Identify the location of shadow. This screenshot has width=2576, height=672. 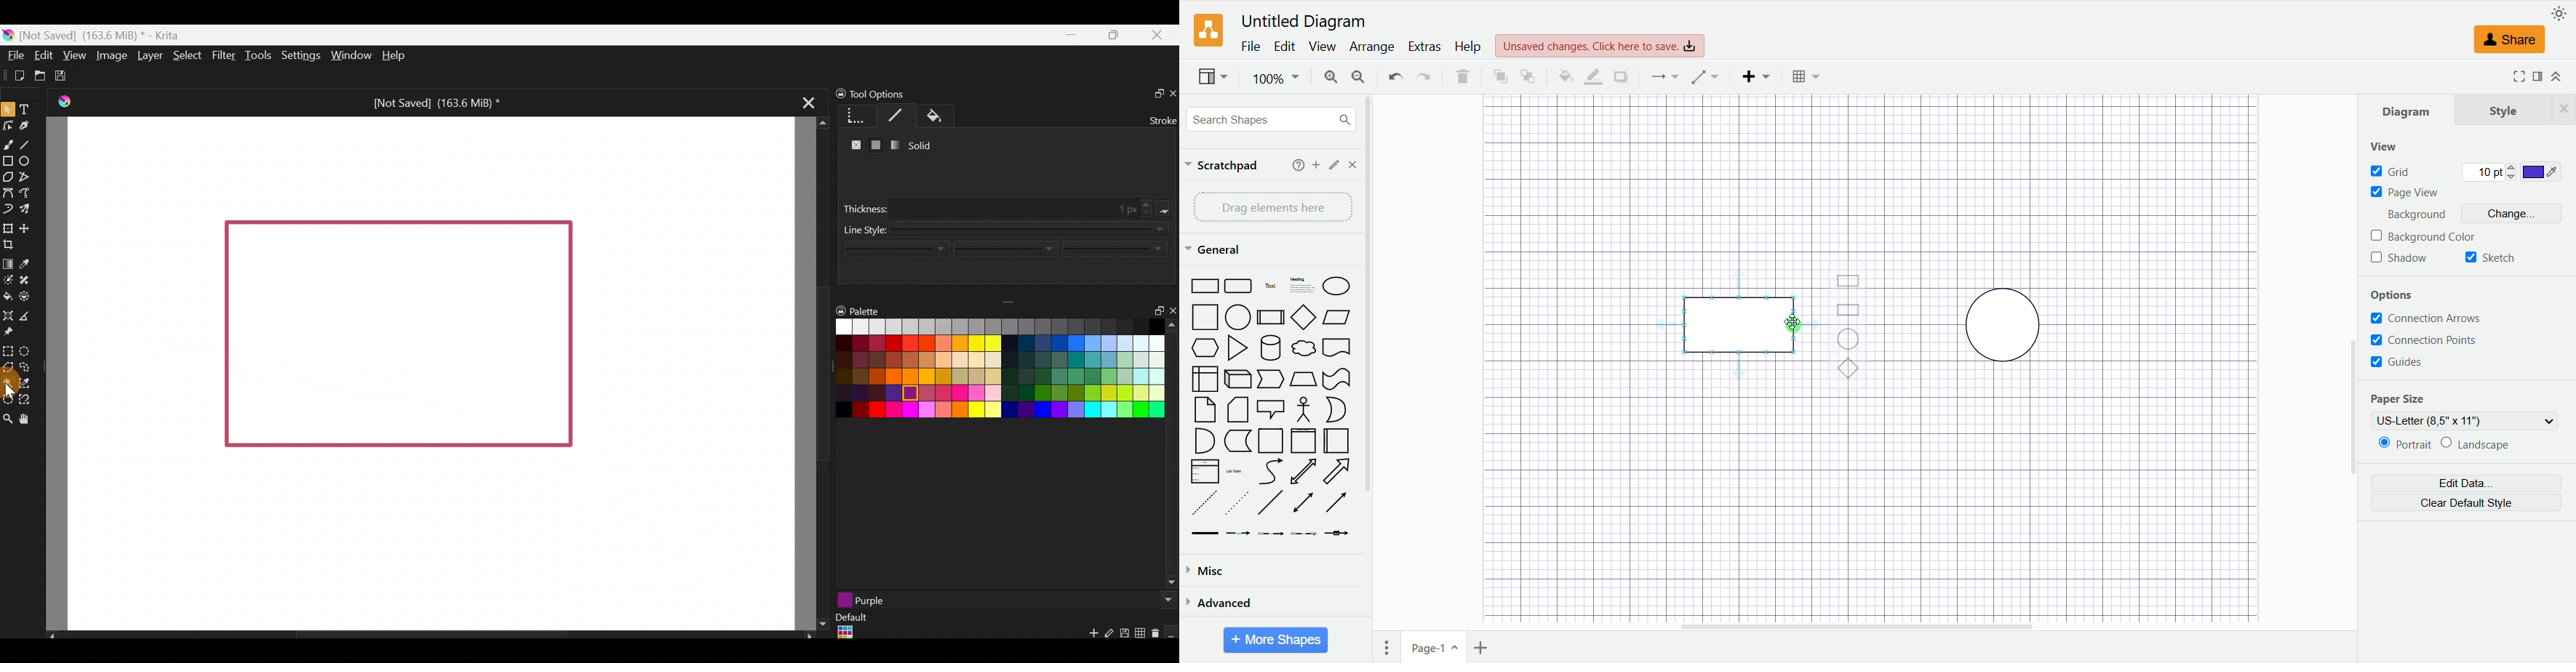
(2400, 257).